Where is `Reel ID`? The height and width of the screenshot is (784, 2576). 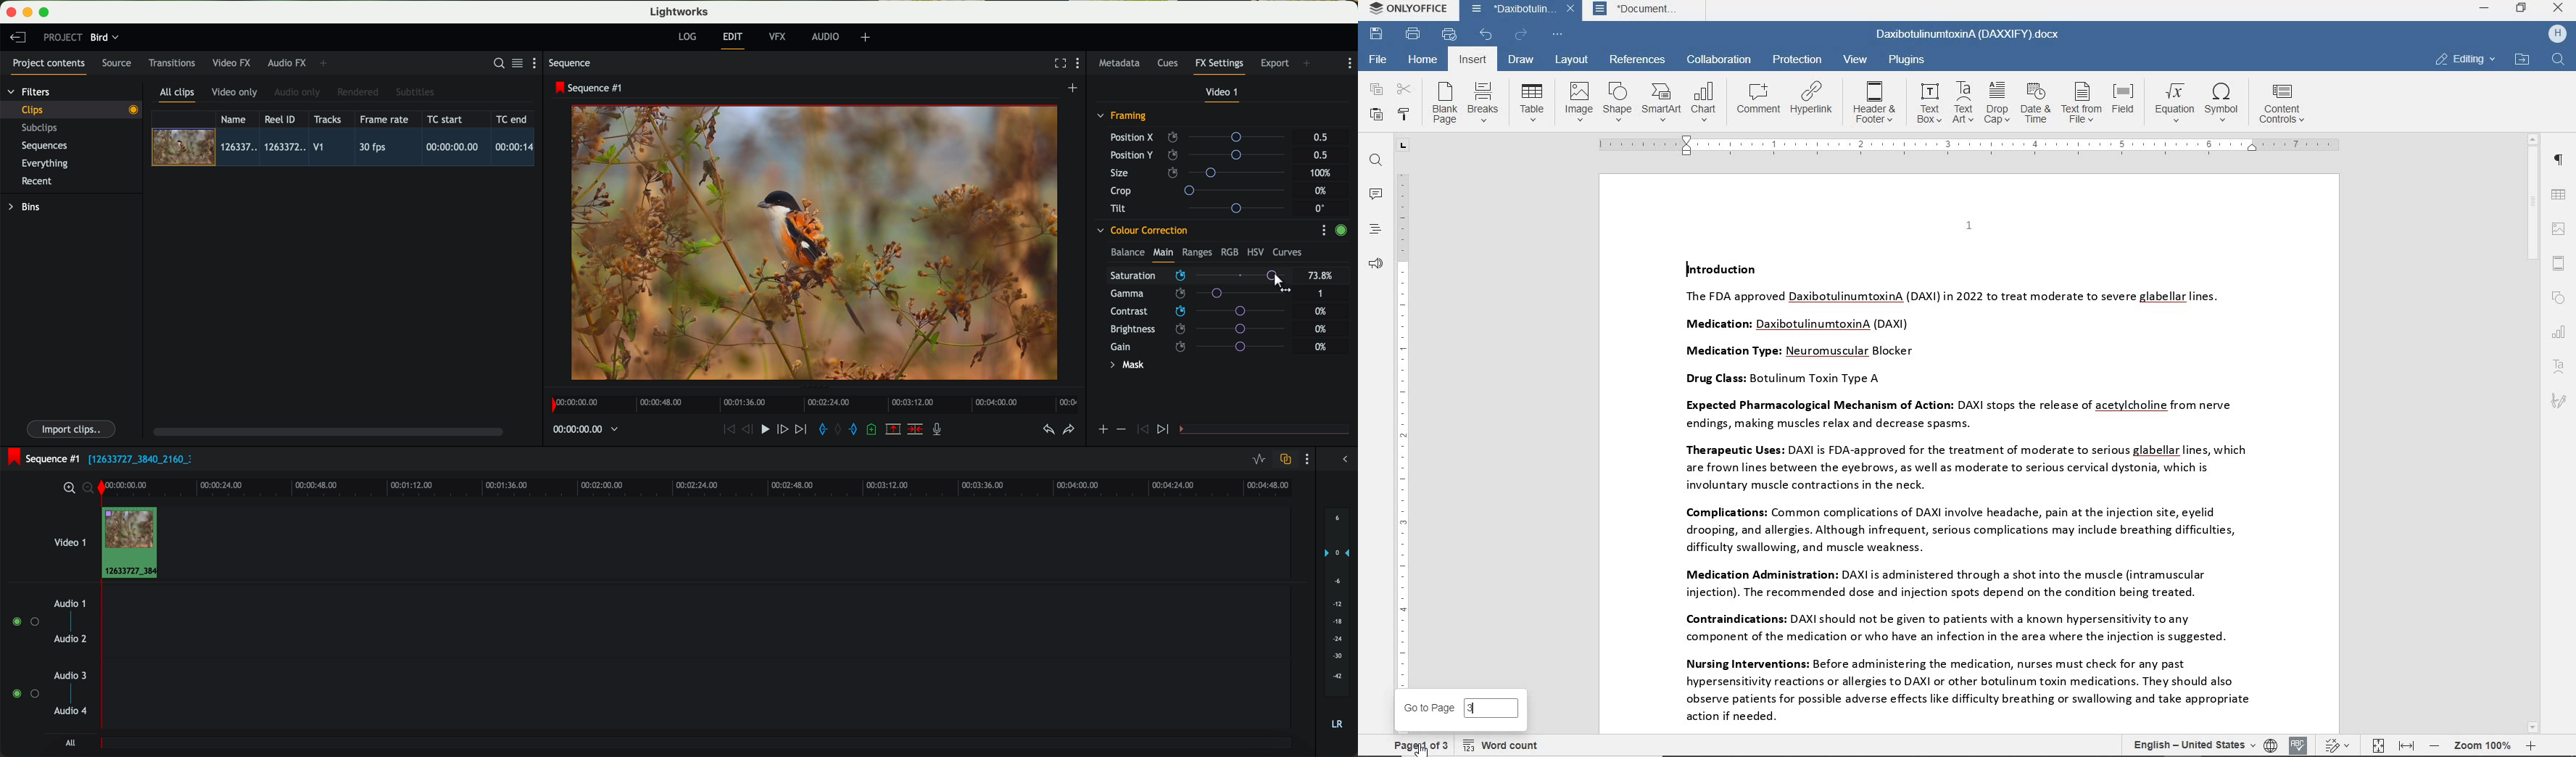
Reel ID is located at coordinates (283, 119).